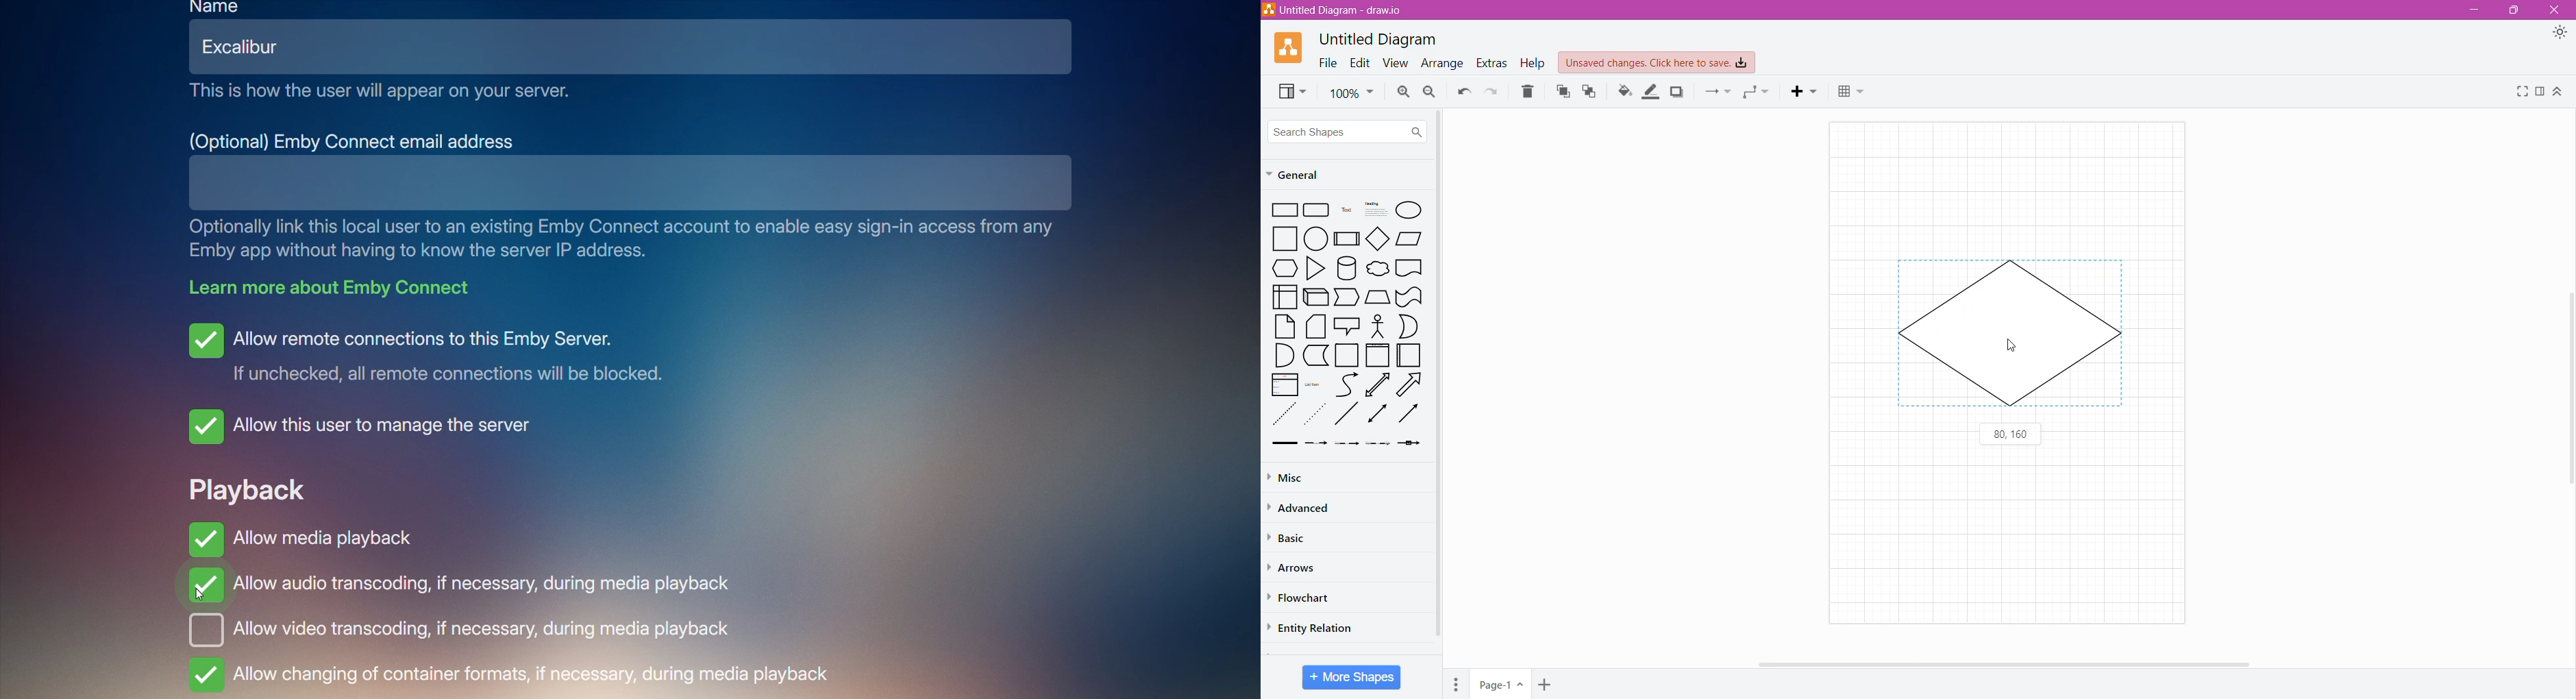 Image resolution: width=2576 pixels, height=700 pixels. Describe the element at coordinates (1376, 327) in the screenshot. I see `Actor` at that location.